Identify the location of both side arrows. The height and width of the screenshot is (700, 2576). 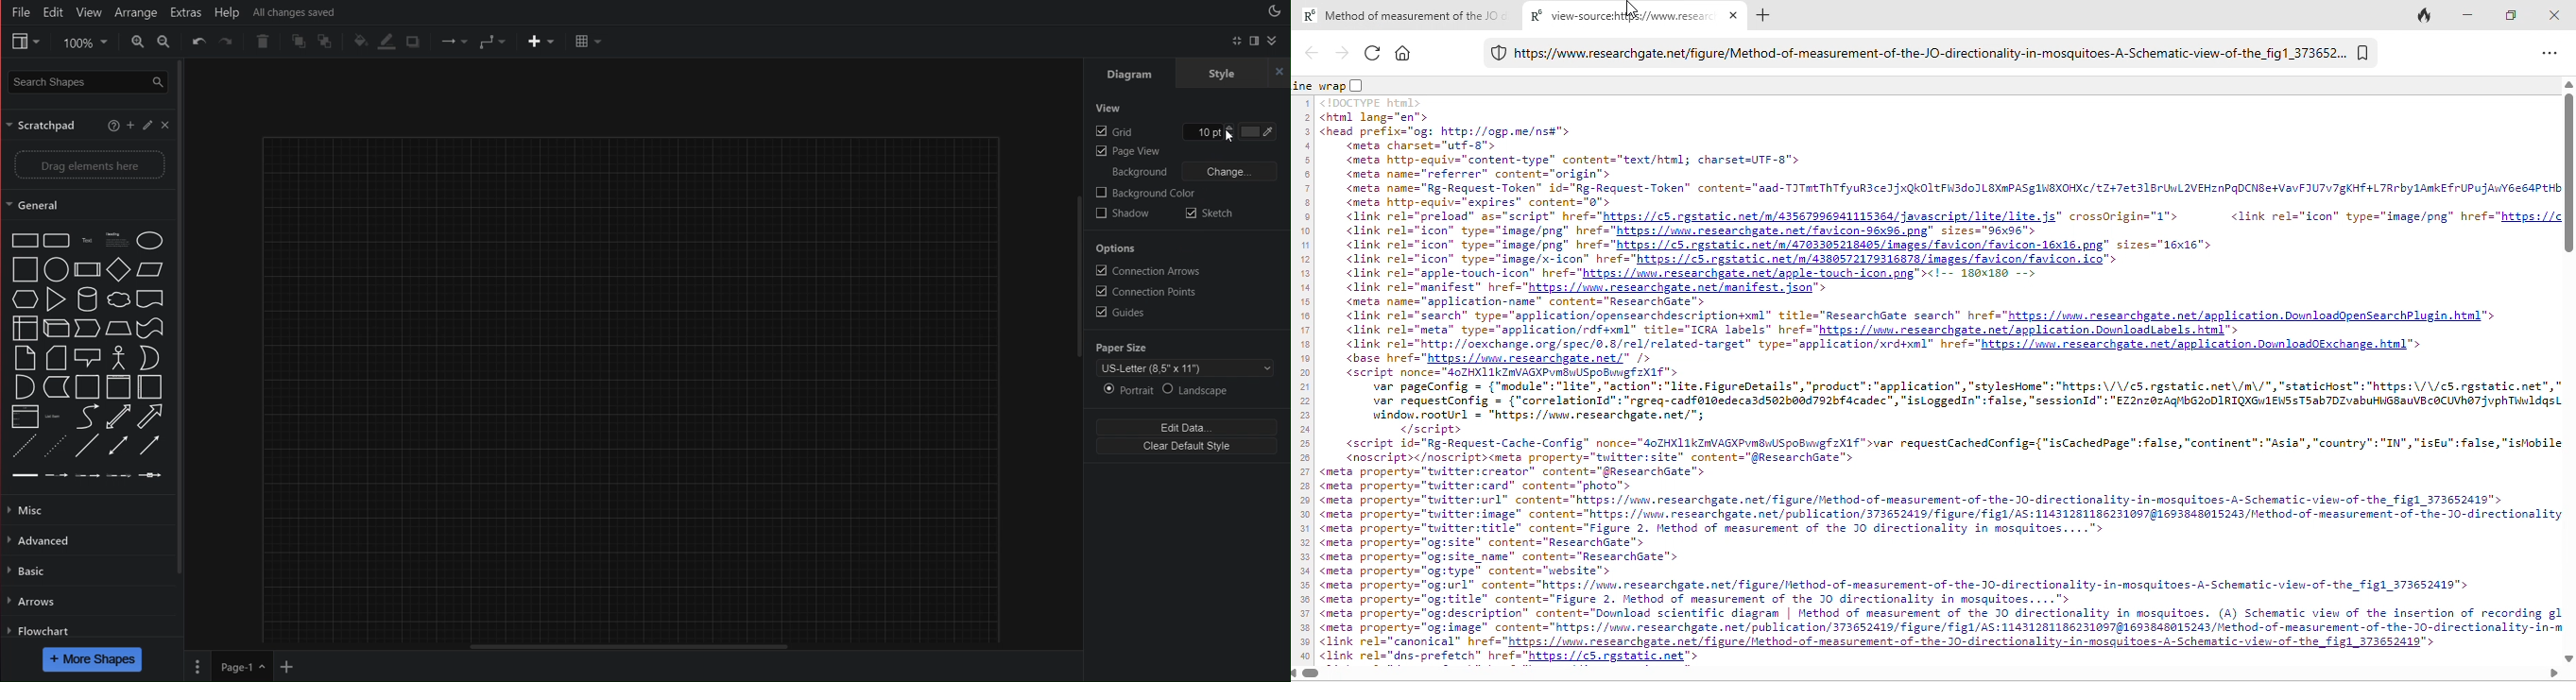
(117, 416).